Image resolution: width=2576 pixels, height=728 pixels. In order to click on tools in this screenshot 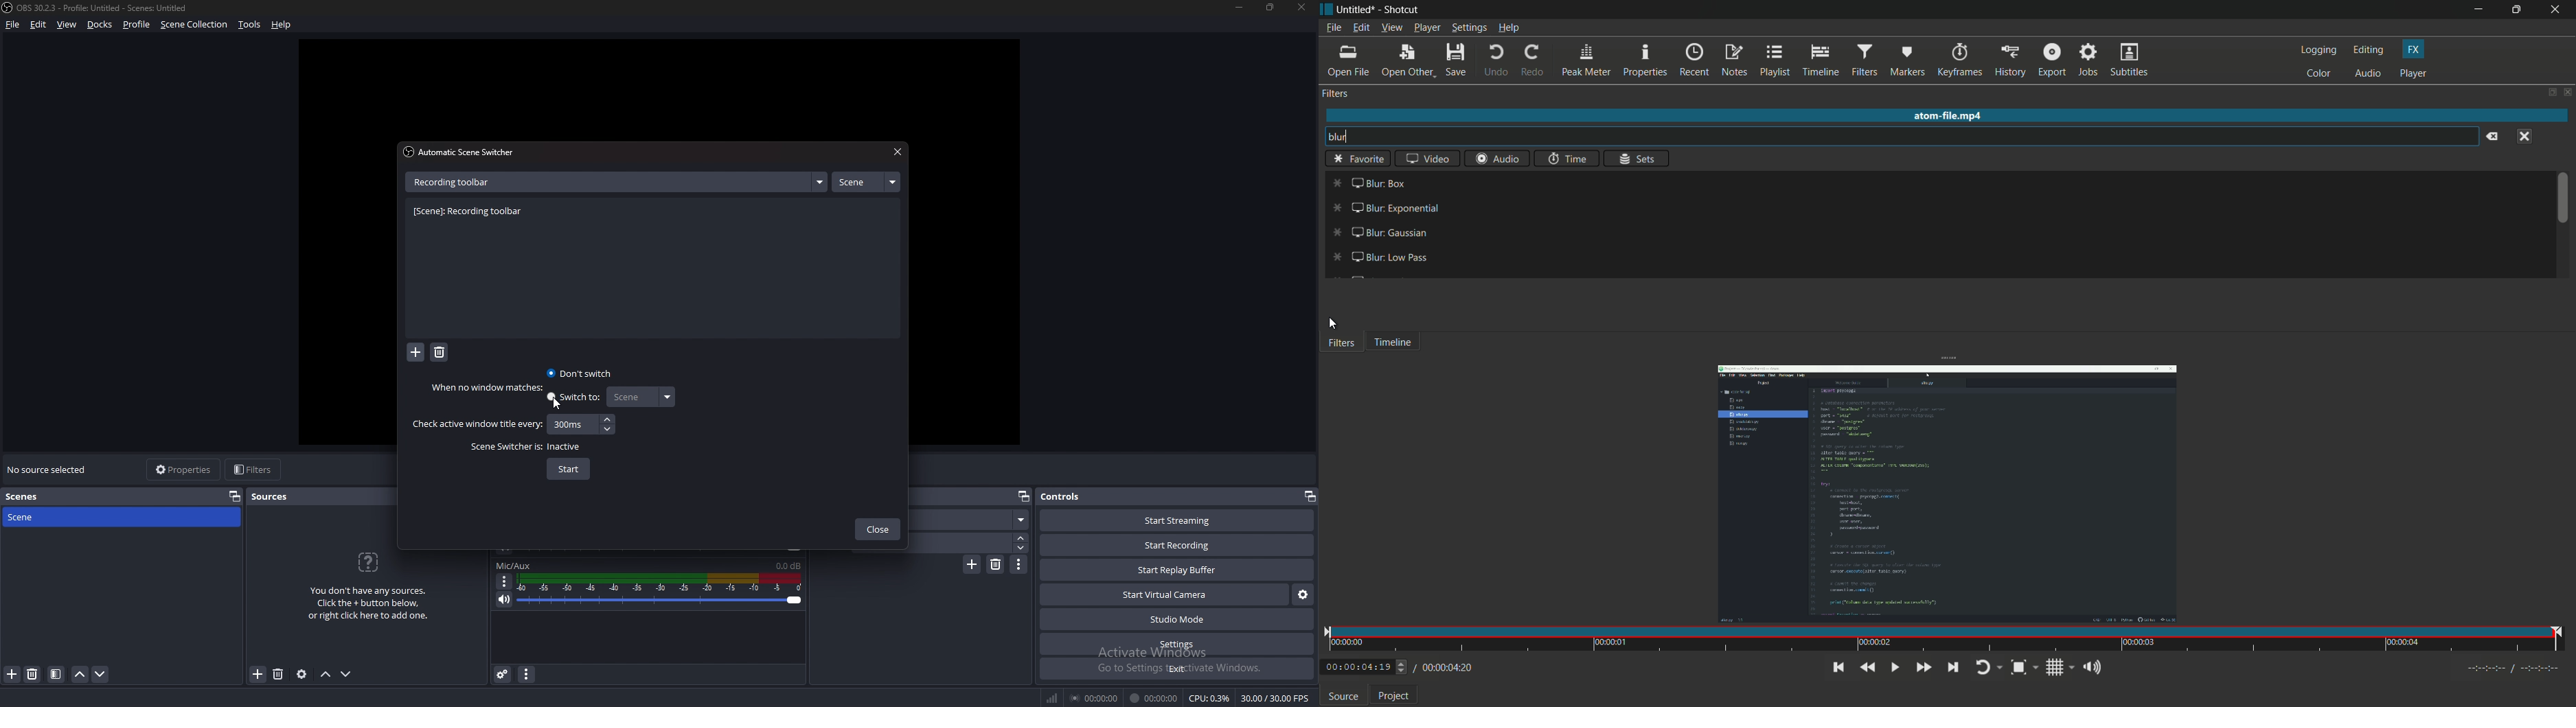, I will do `click(250, 24)`.